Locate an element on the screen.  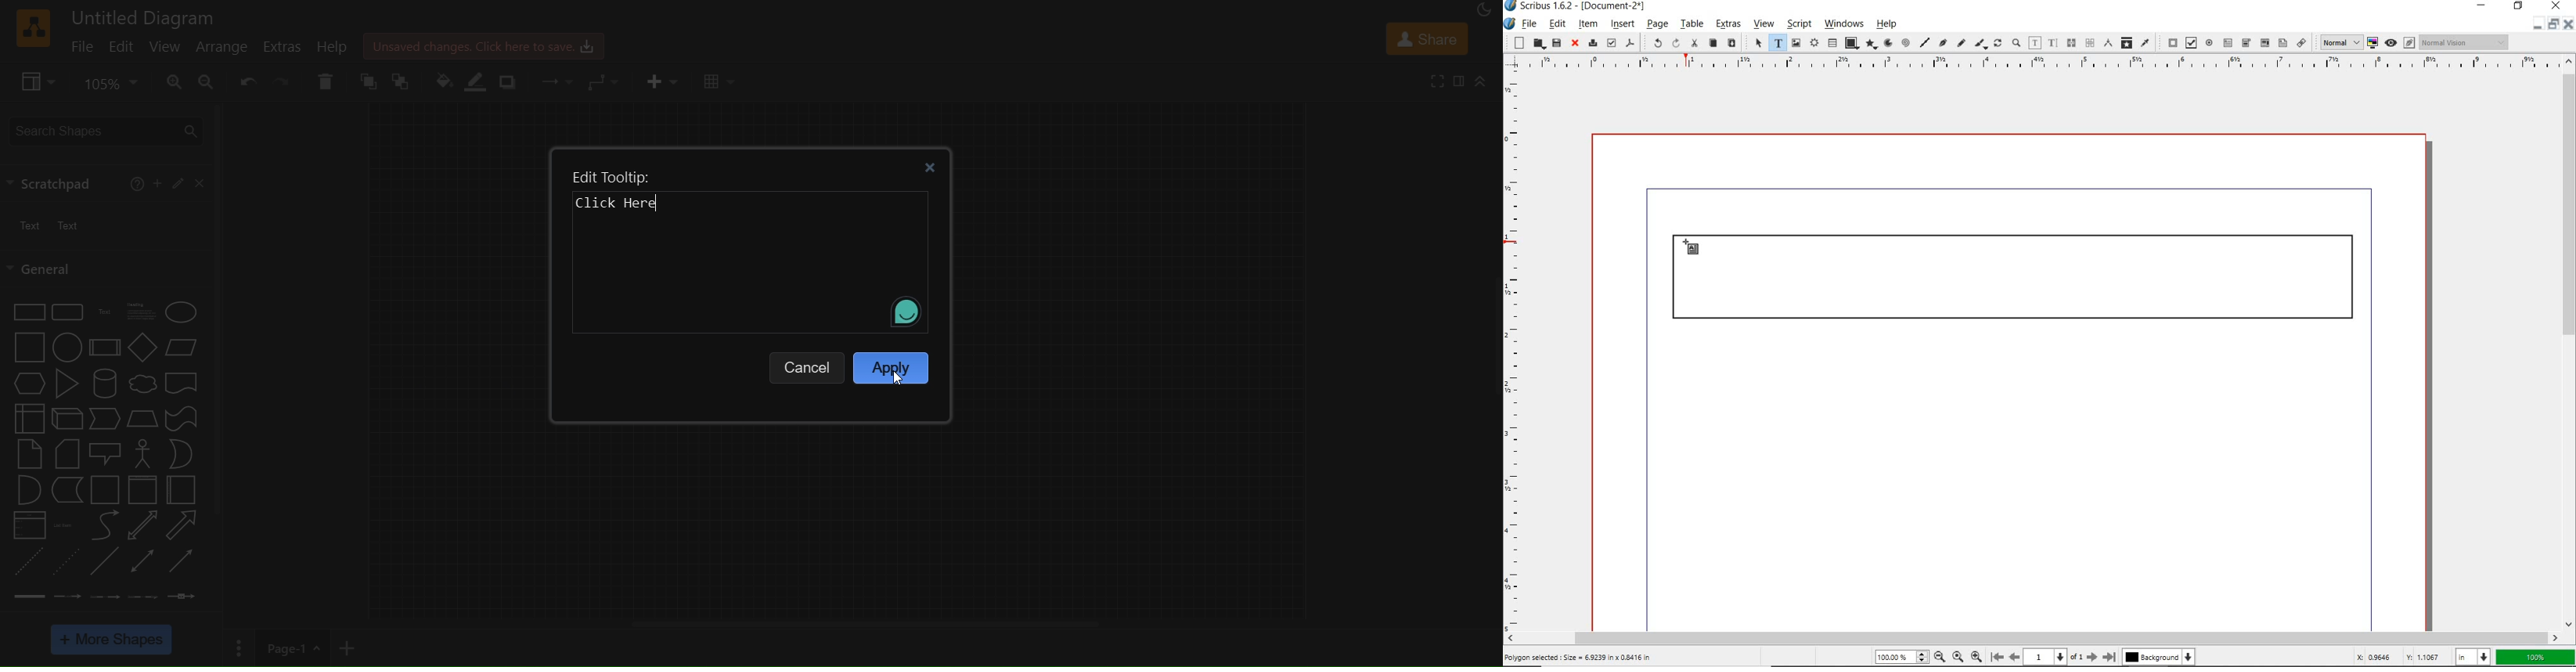
extras is located at coordinates (283, 47).